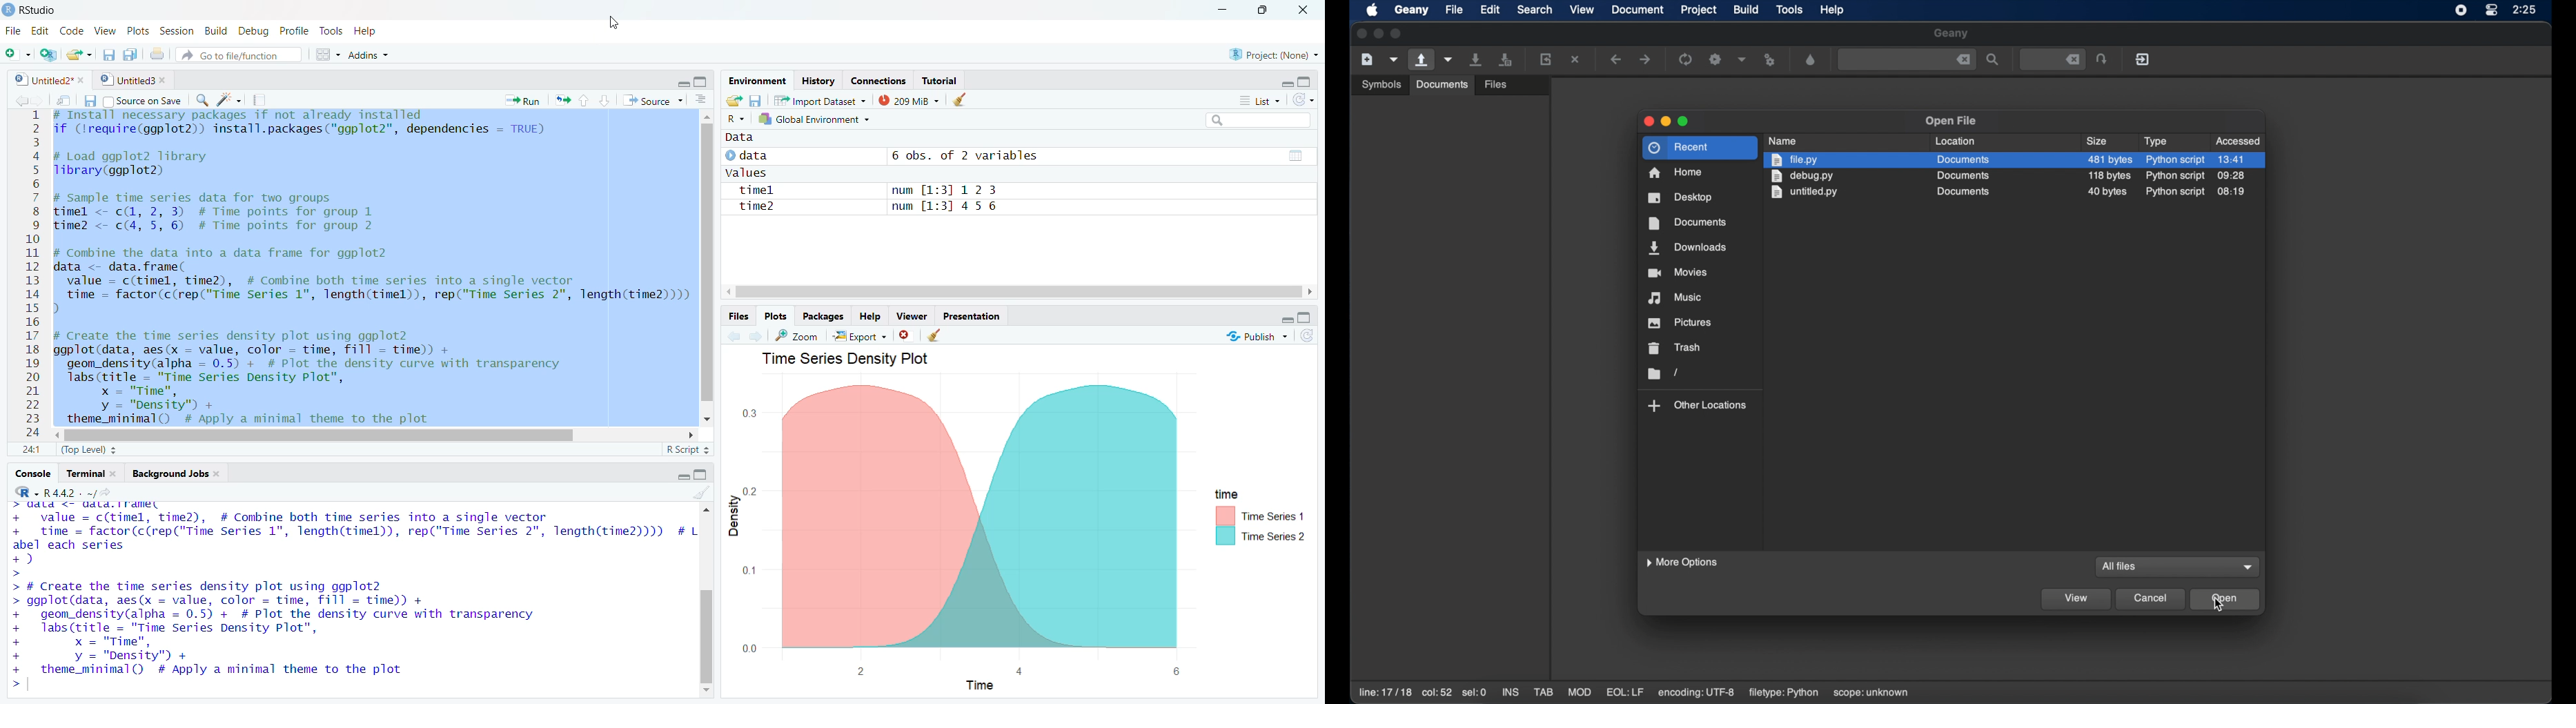 The width and height of the screenshot is (2576, 728). I want to click on Files, so click(738, 316).